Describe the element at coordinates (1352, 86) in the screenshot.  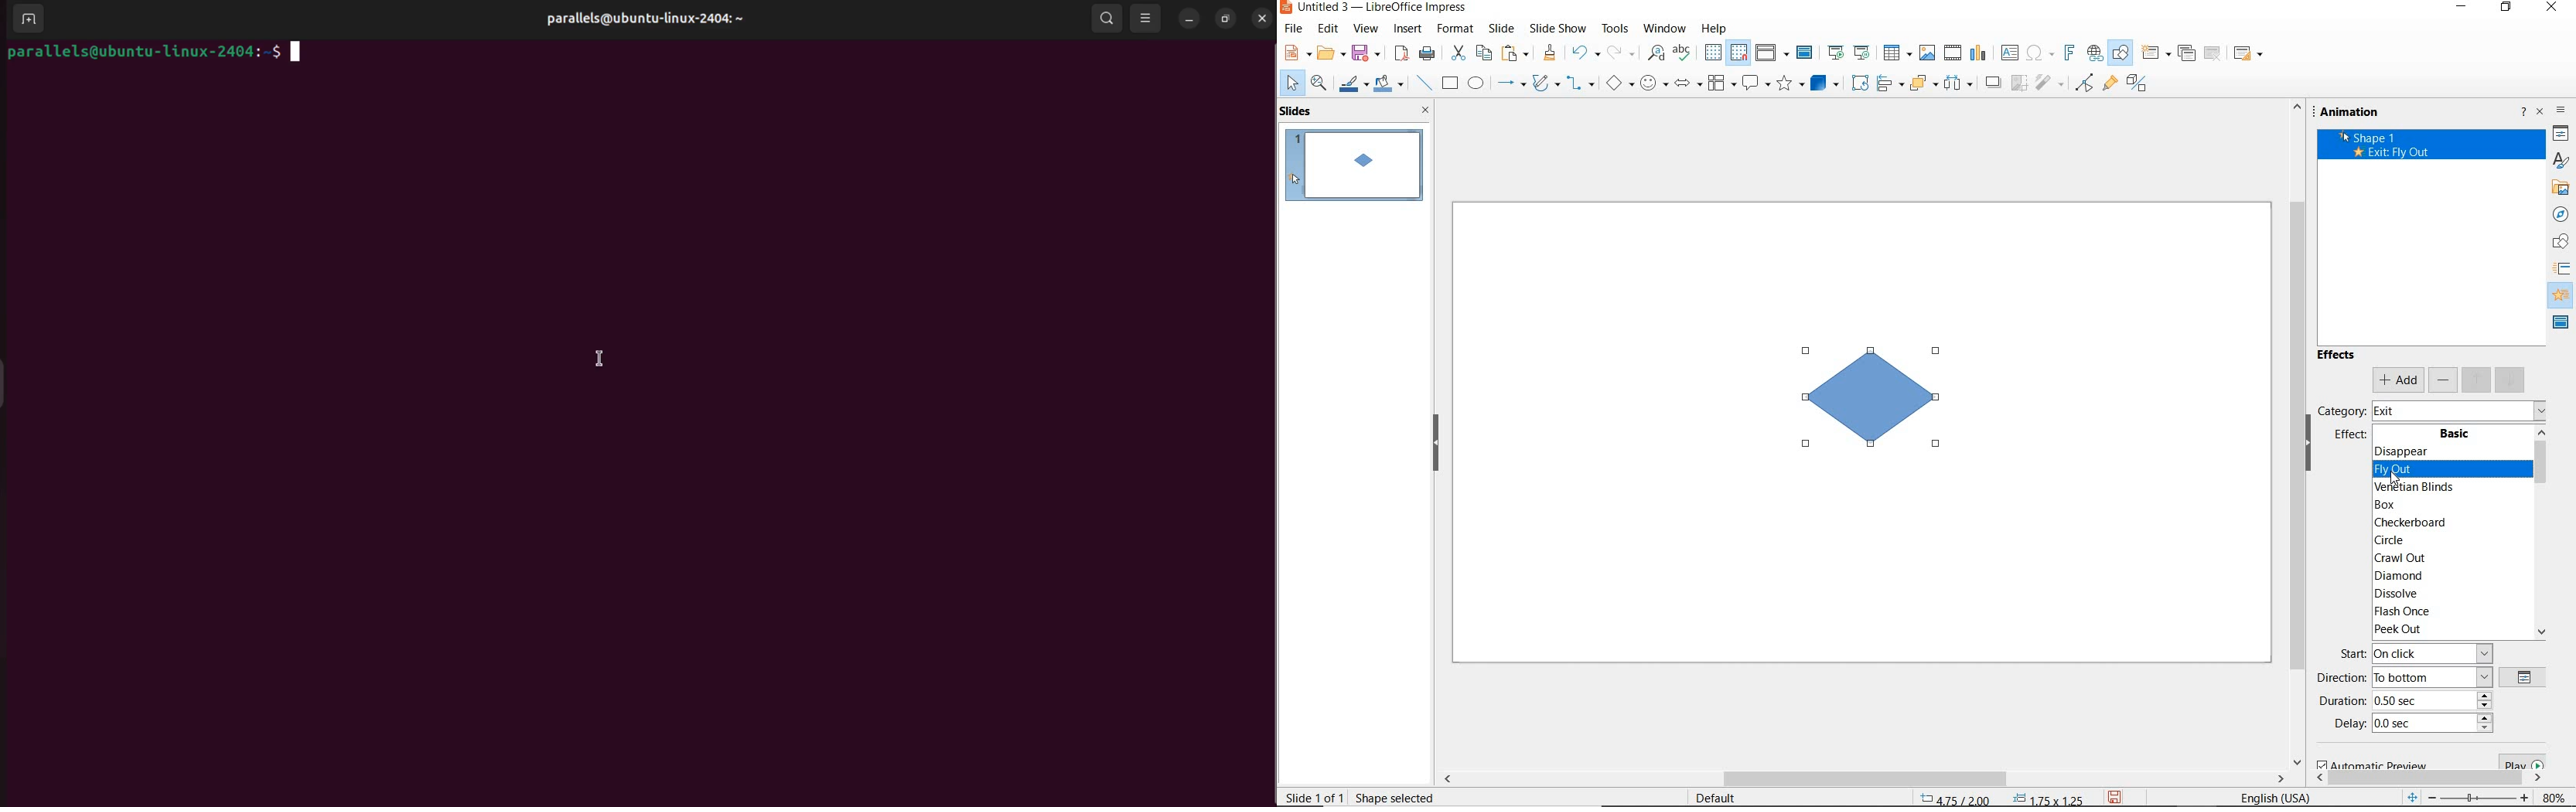
I see `line color` at that location.